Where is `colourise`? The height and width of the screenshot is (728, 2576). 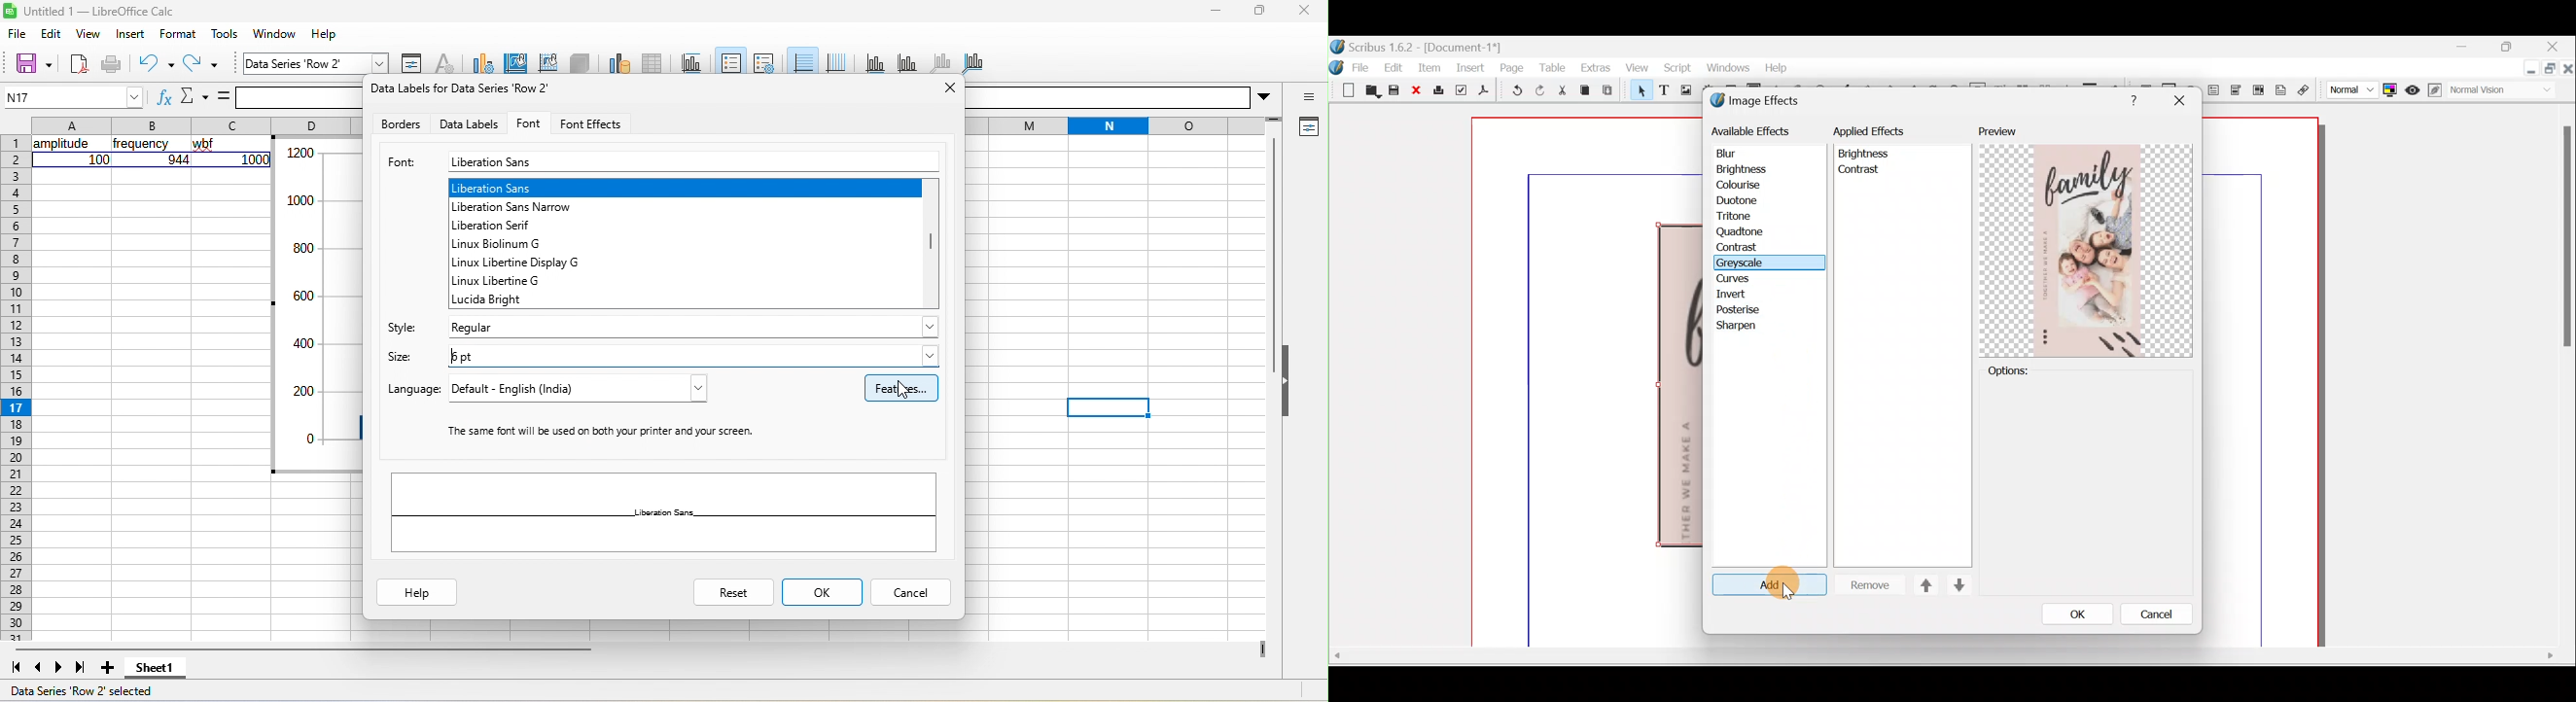
colourise is located at coordinates (1746, 185).